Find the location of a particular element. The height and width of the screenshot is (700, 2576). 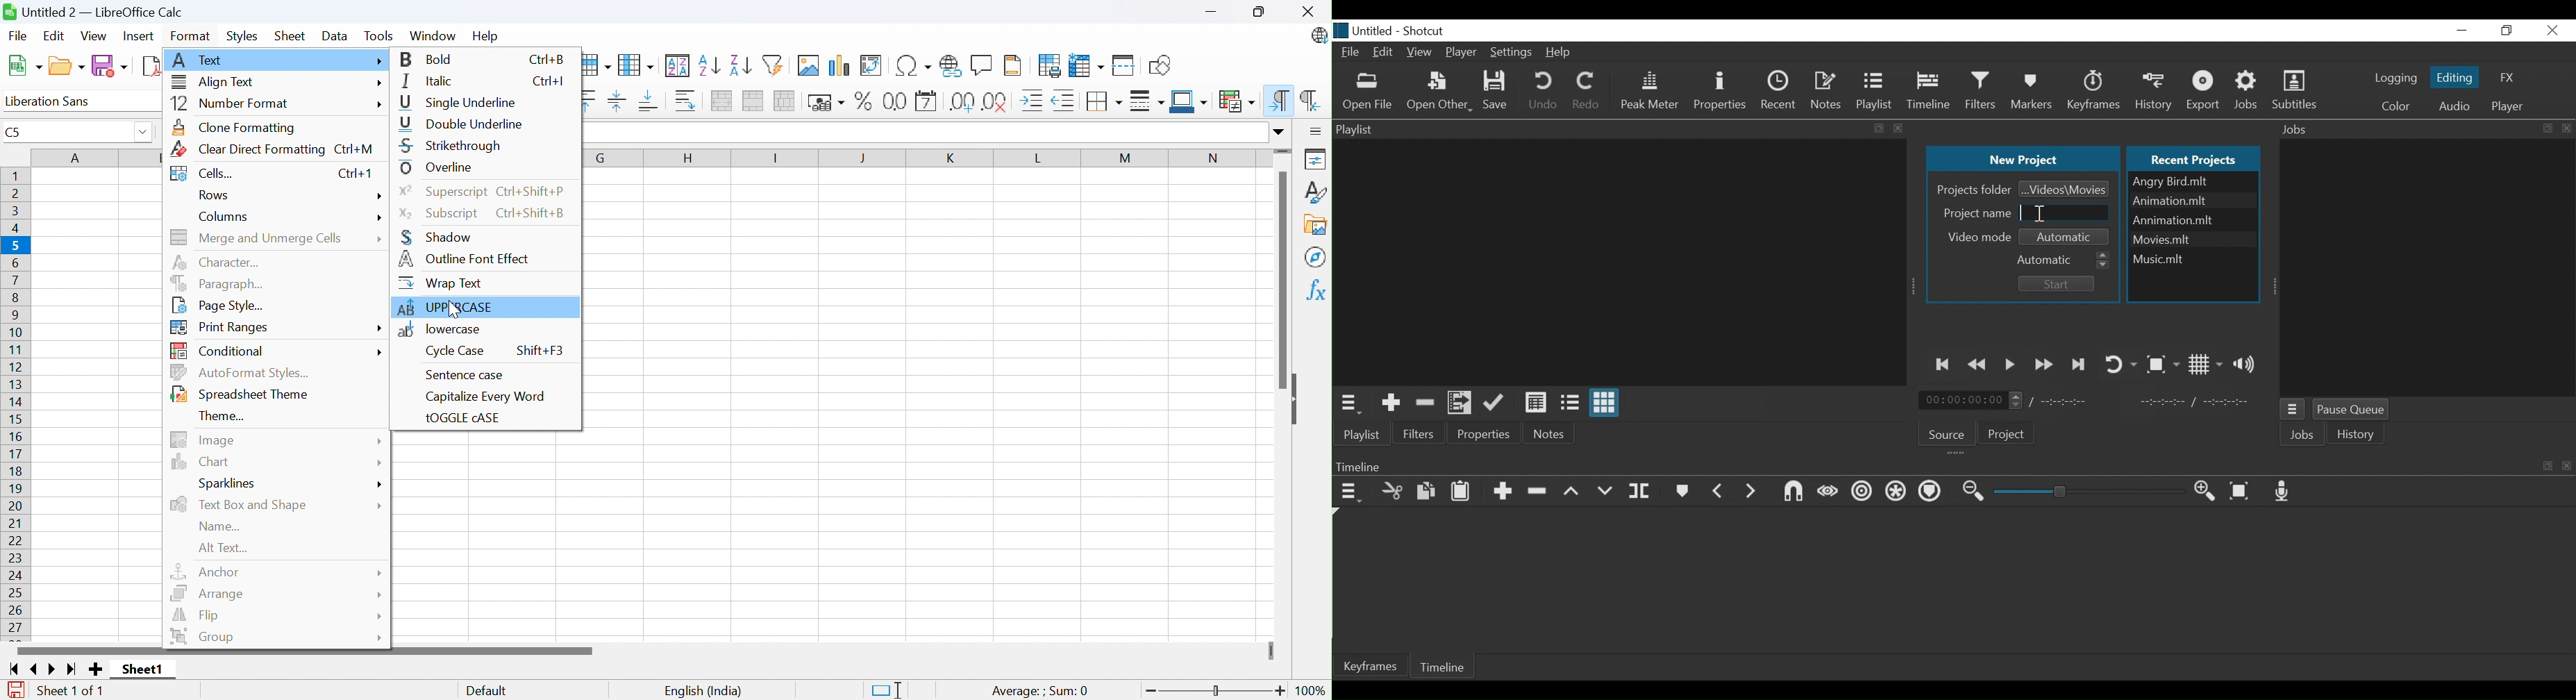

Slider is located at coordinates (1218, 690).